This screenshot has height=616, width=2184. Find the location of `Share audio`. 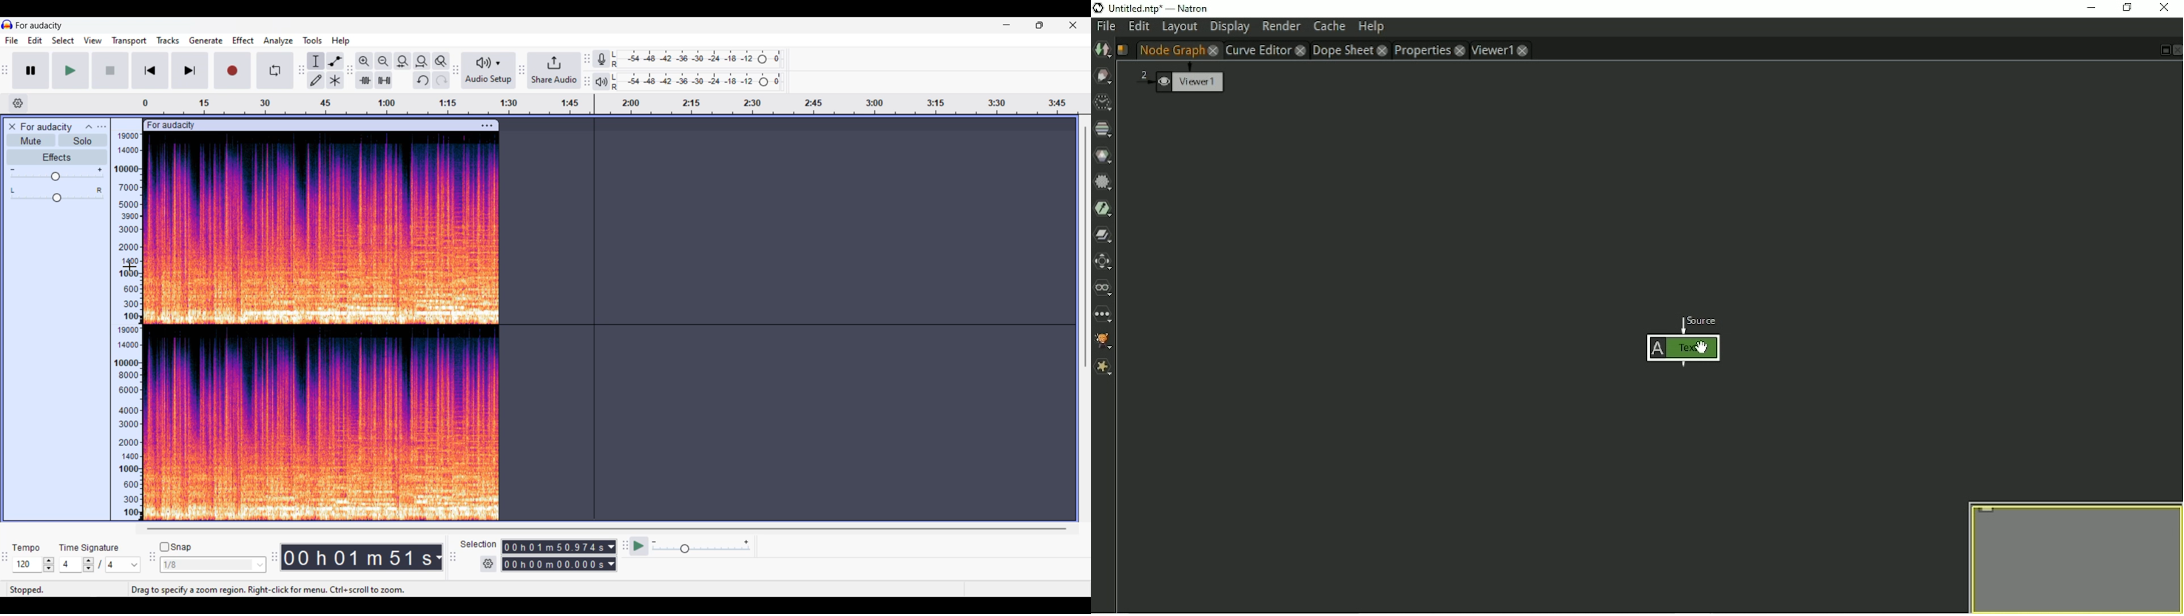

Share audio is located at coordinates (555, 70).